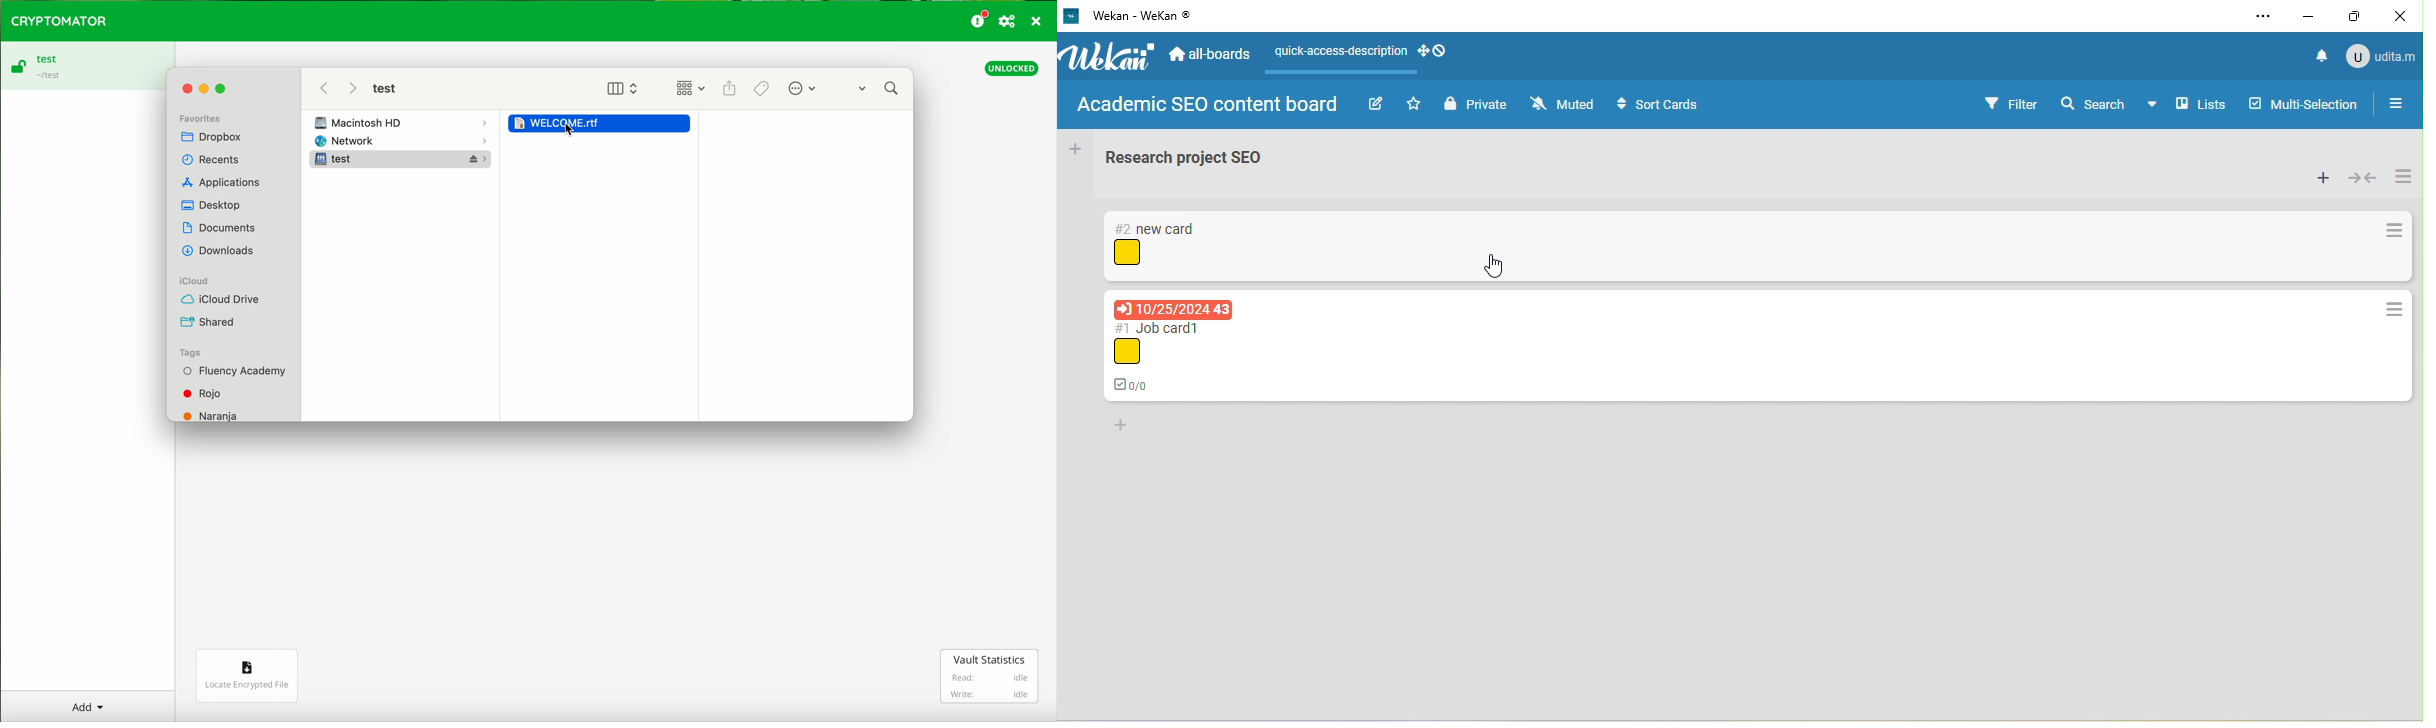 This screenshot has height=728, width=2436. I want to click on add card to top of list, so click(2322, 178).